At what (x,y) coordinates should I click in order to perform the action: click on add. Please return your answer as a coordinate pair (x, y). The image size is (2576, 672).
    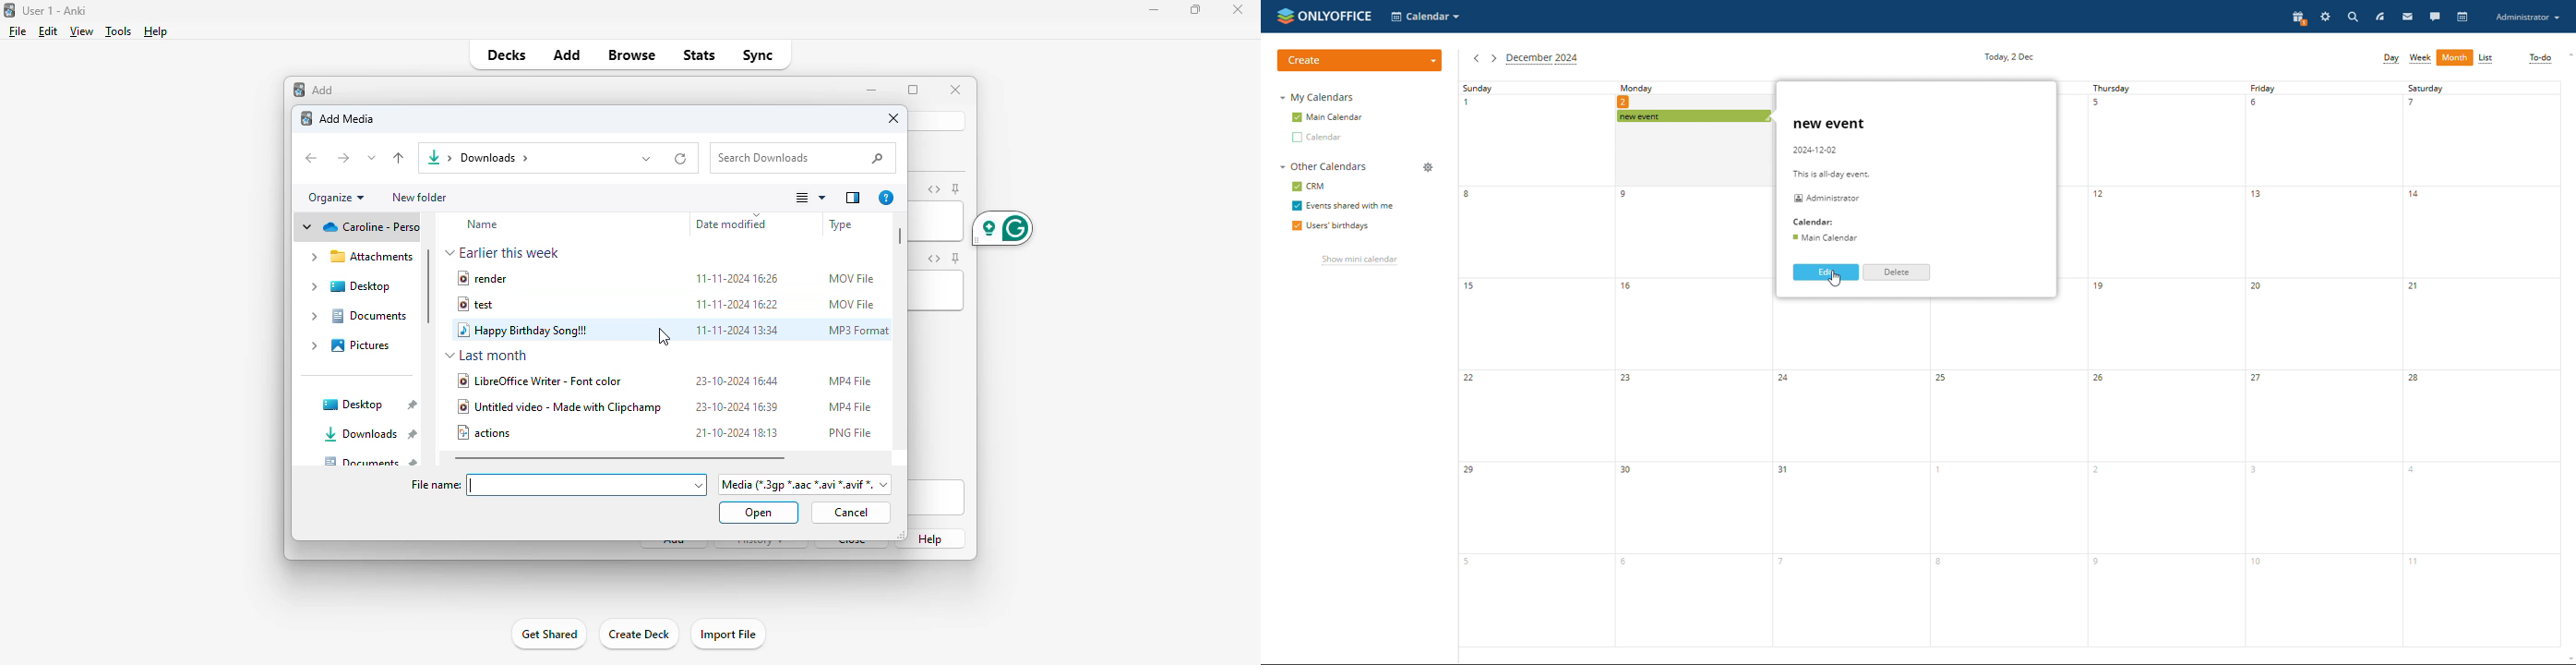
    Looking at the image, I should click on (324, 90).